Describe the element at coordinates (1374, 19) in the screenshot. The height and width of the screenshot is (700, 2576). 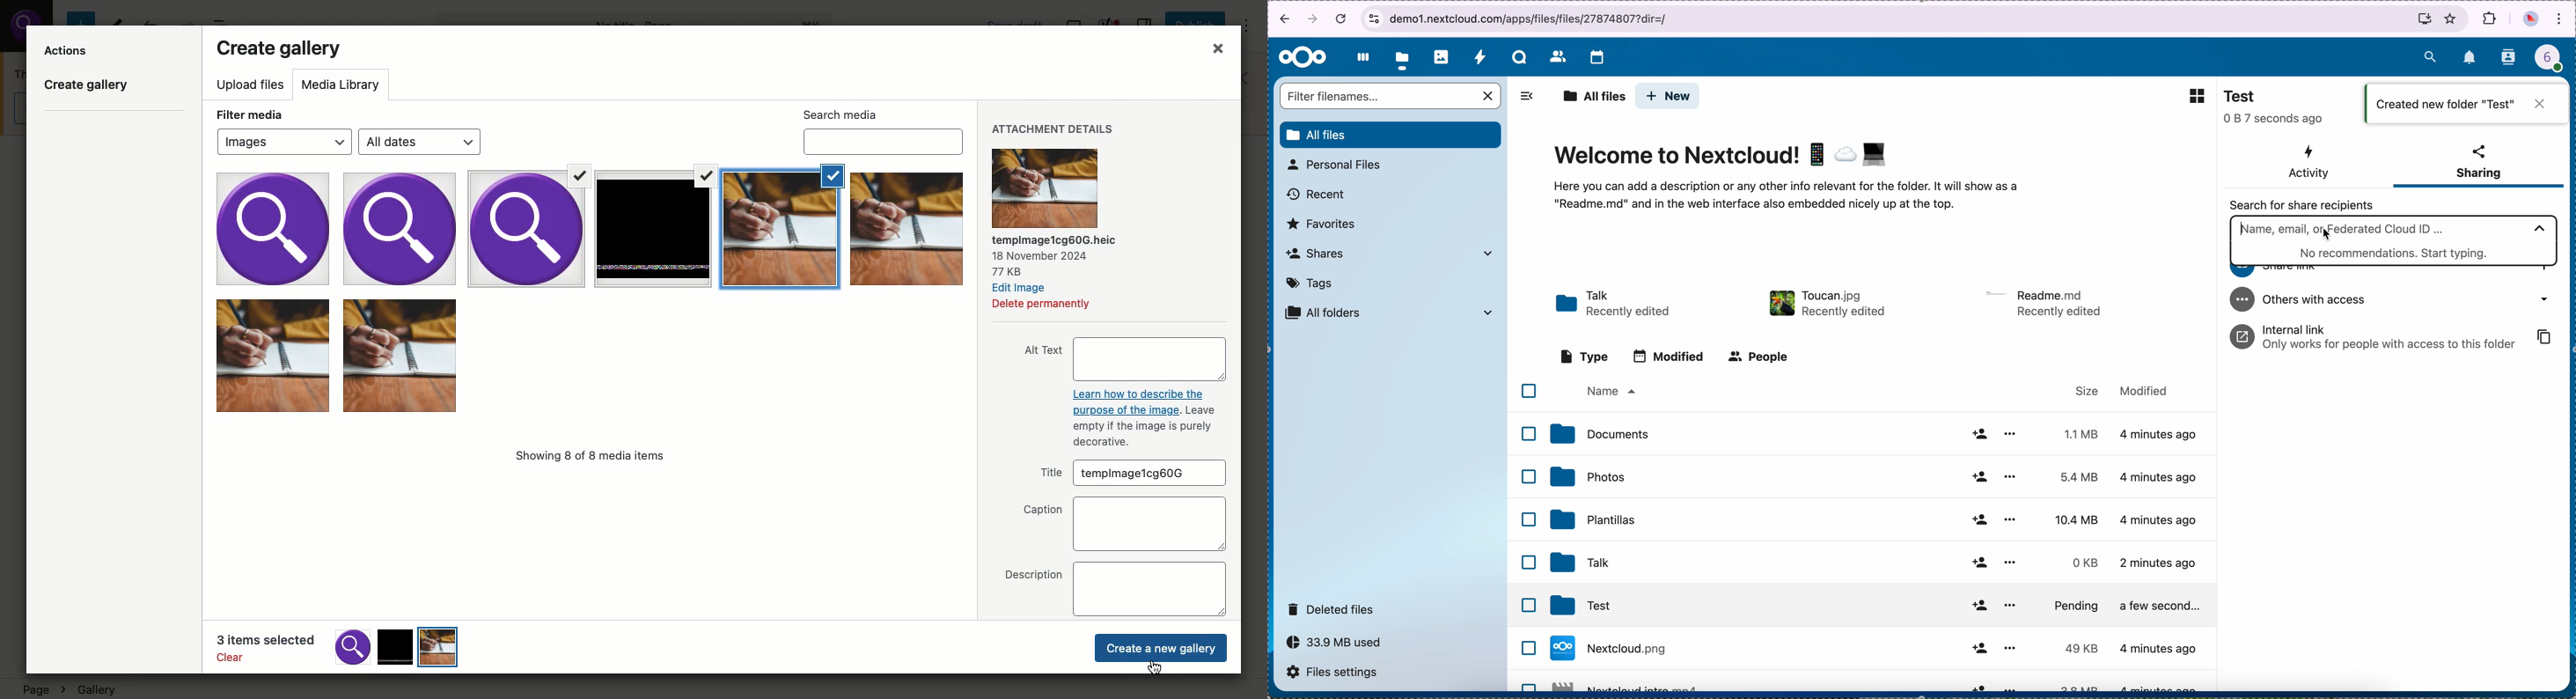
I see `view site information` at that location.